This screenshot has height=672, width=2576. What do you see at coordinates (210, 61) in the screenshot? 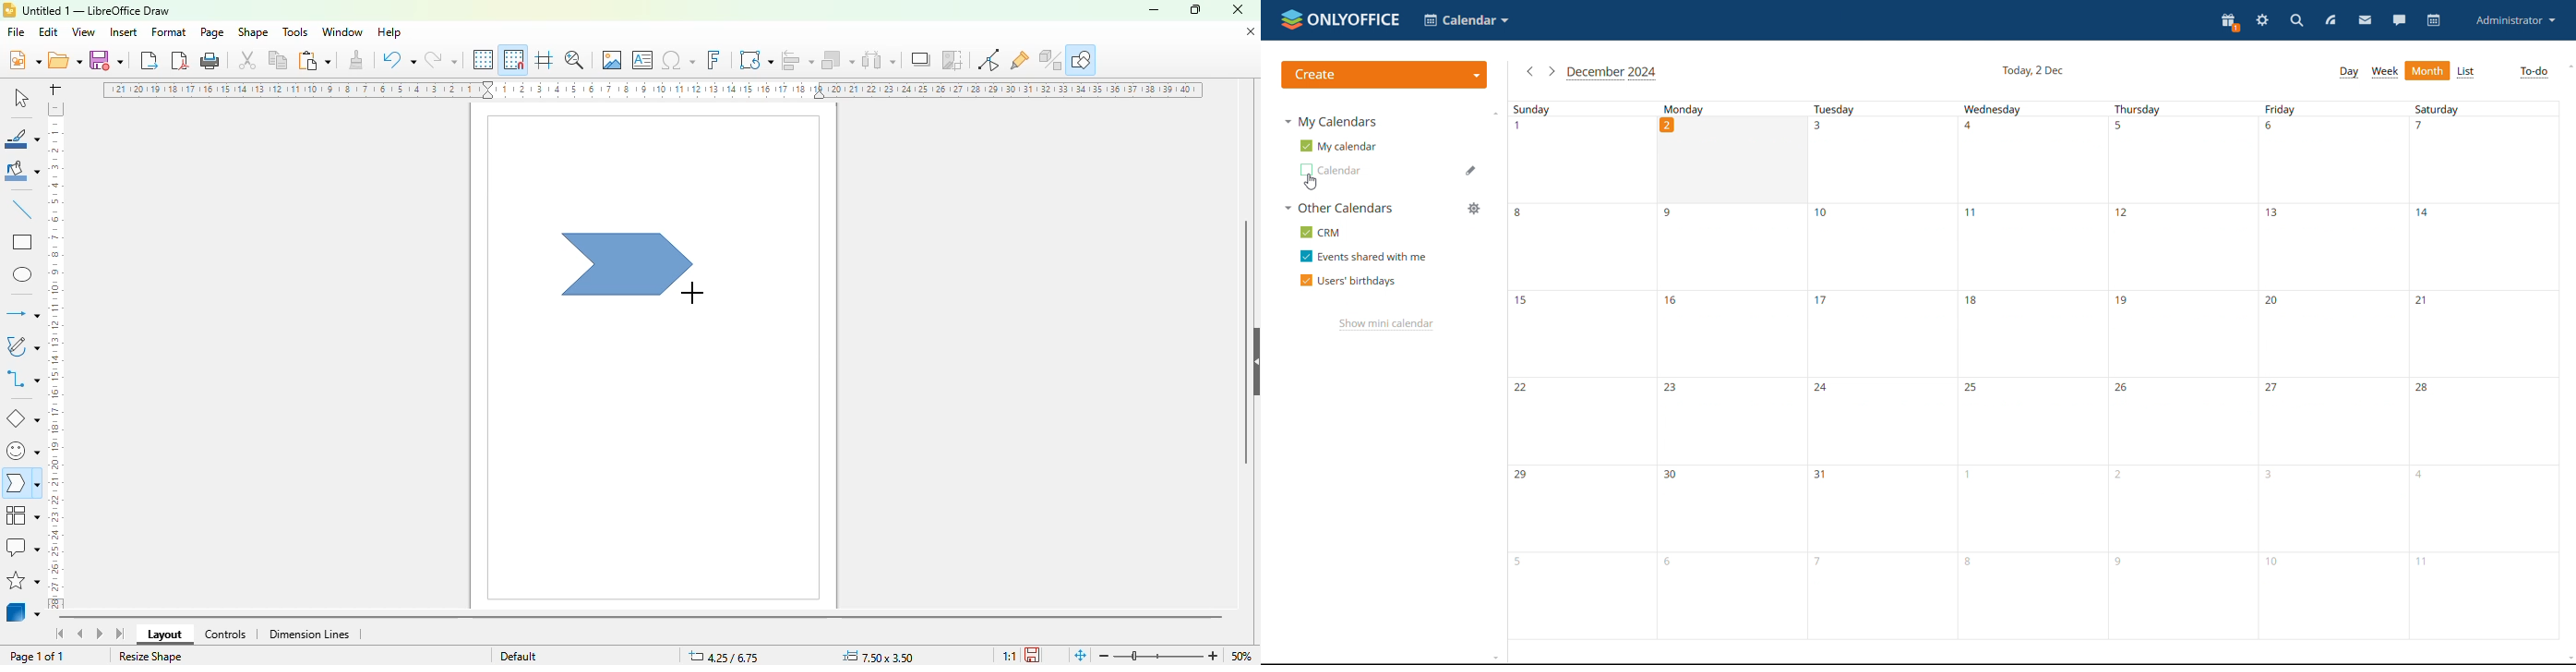
I see `print` at bounding box center [210, 61].